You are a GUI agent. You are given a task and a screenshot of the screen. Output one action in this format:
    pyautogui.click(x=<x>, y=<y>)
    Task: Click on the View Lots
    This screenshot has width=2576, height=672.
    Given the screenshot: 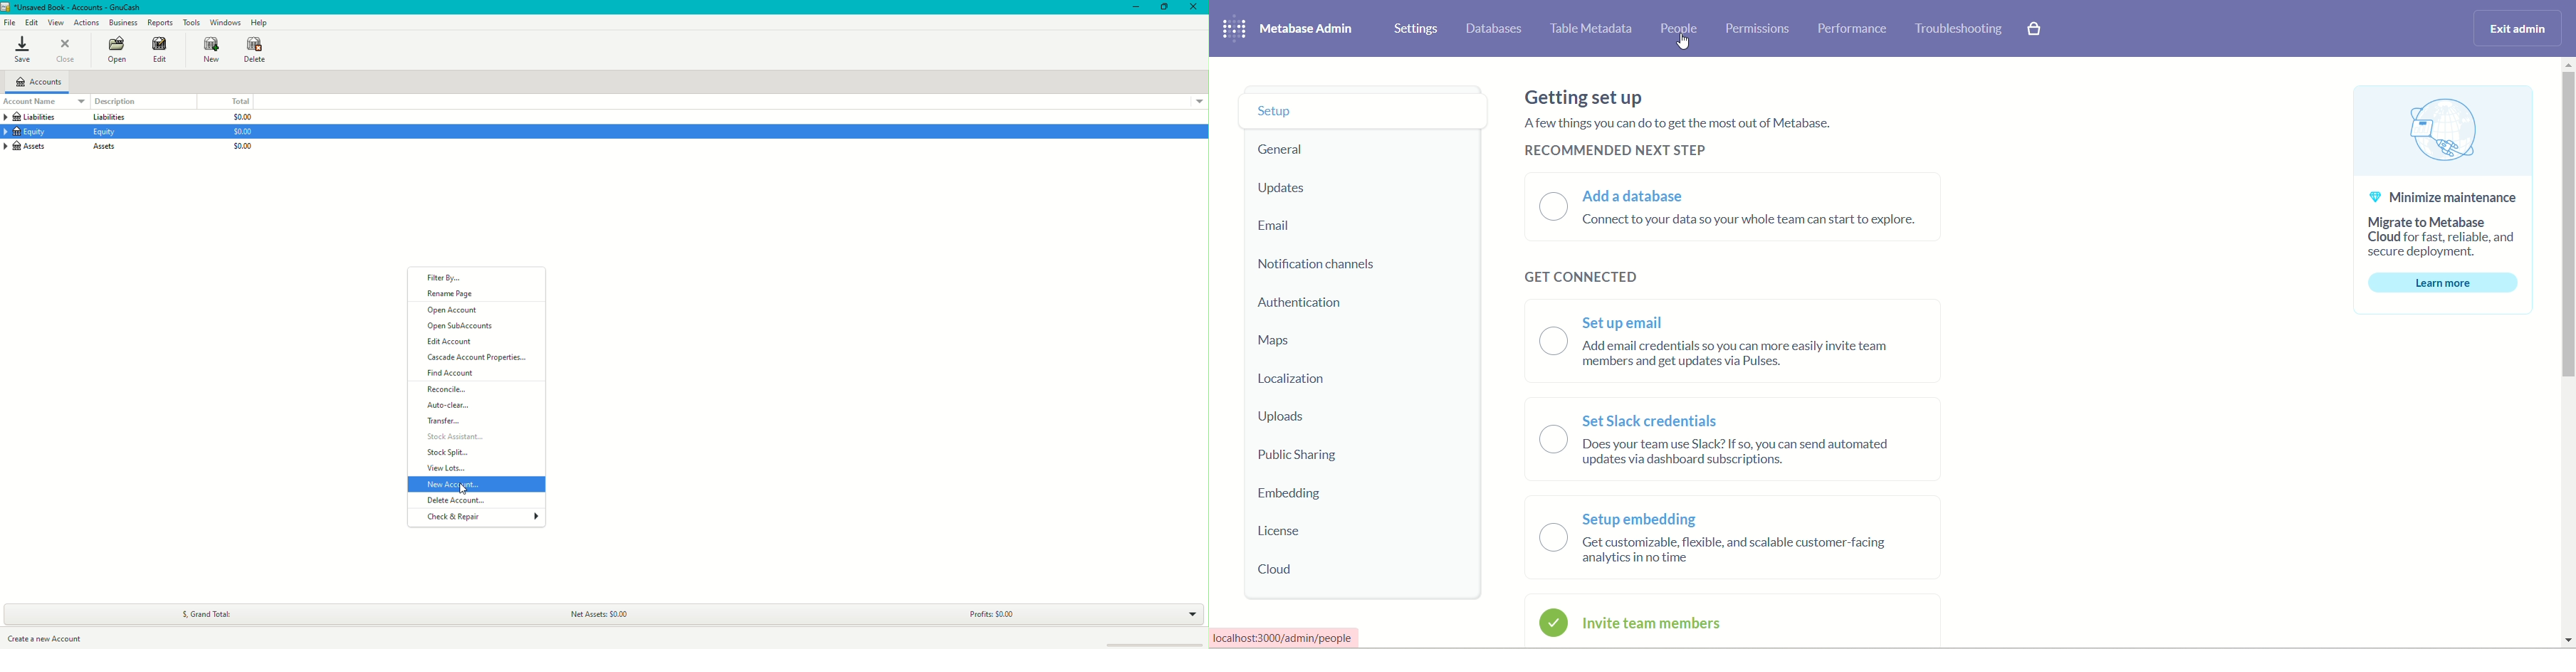 What is the action you would take?
    pyautogui.click(x=445, y=469)
    